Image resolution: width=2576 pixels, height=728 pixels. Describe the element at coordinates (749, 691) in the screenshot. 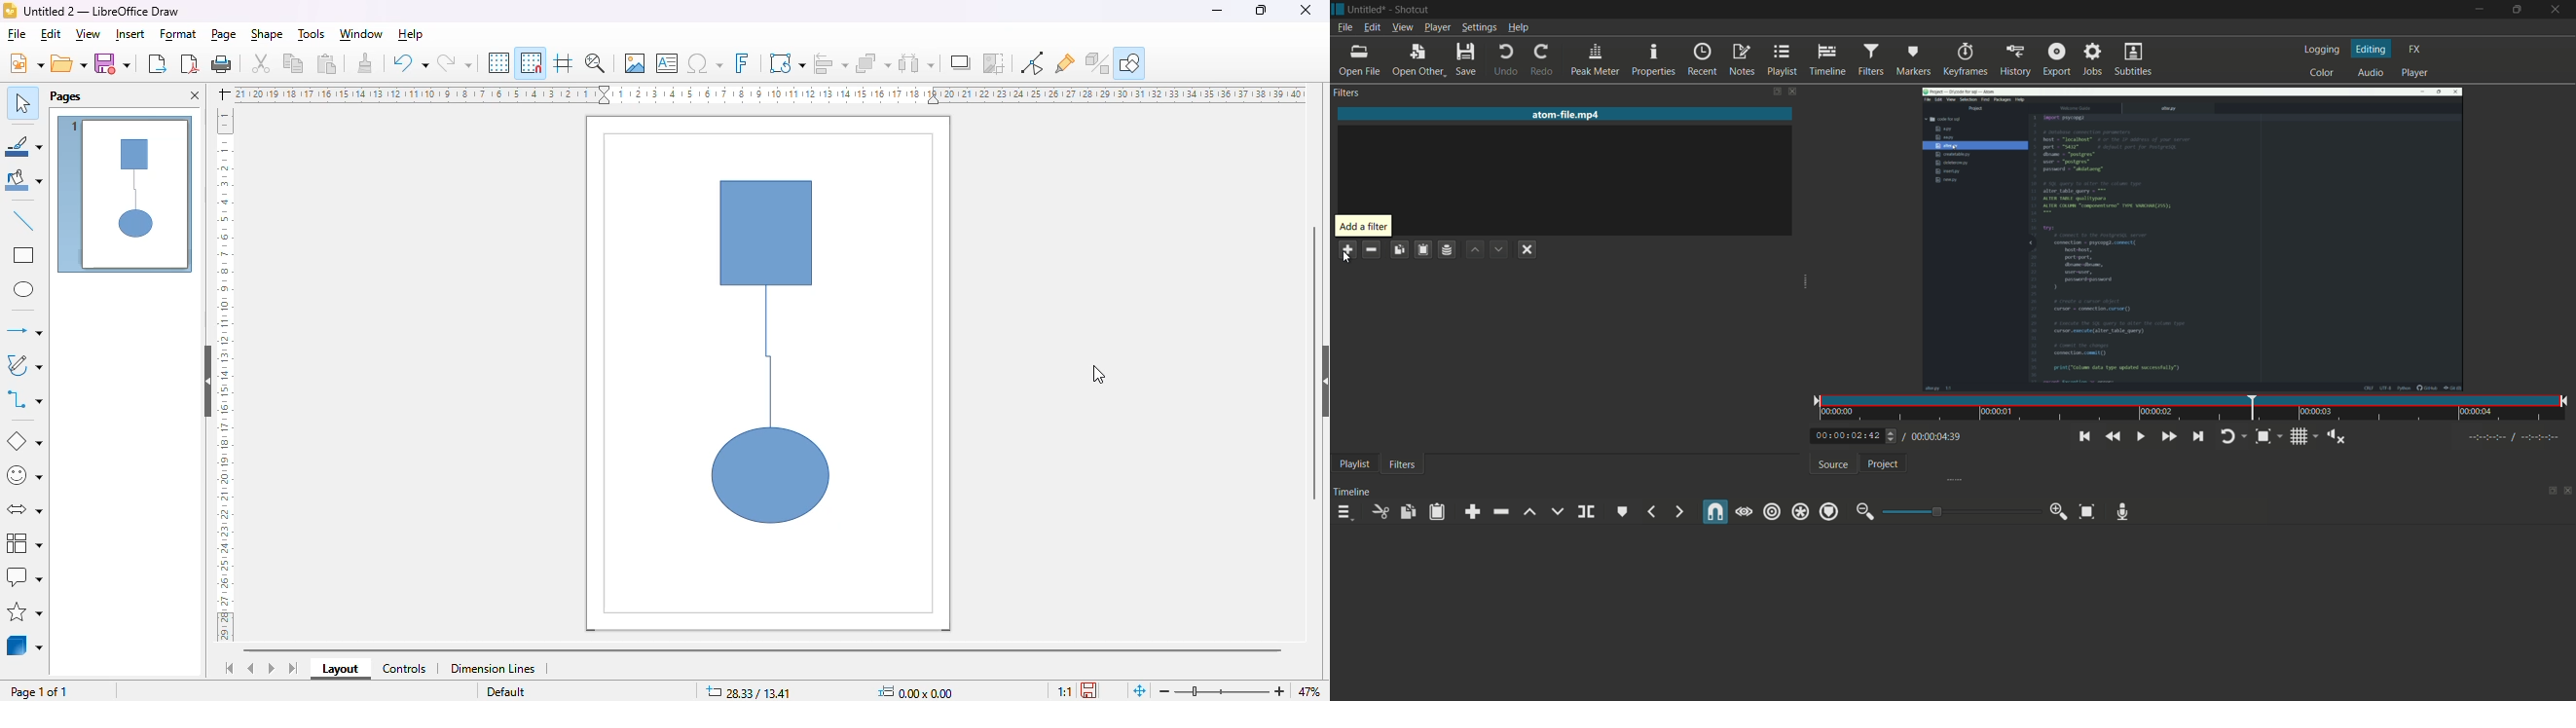

I see `28.33/13.41` at that location.